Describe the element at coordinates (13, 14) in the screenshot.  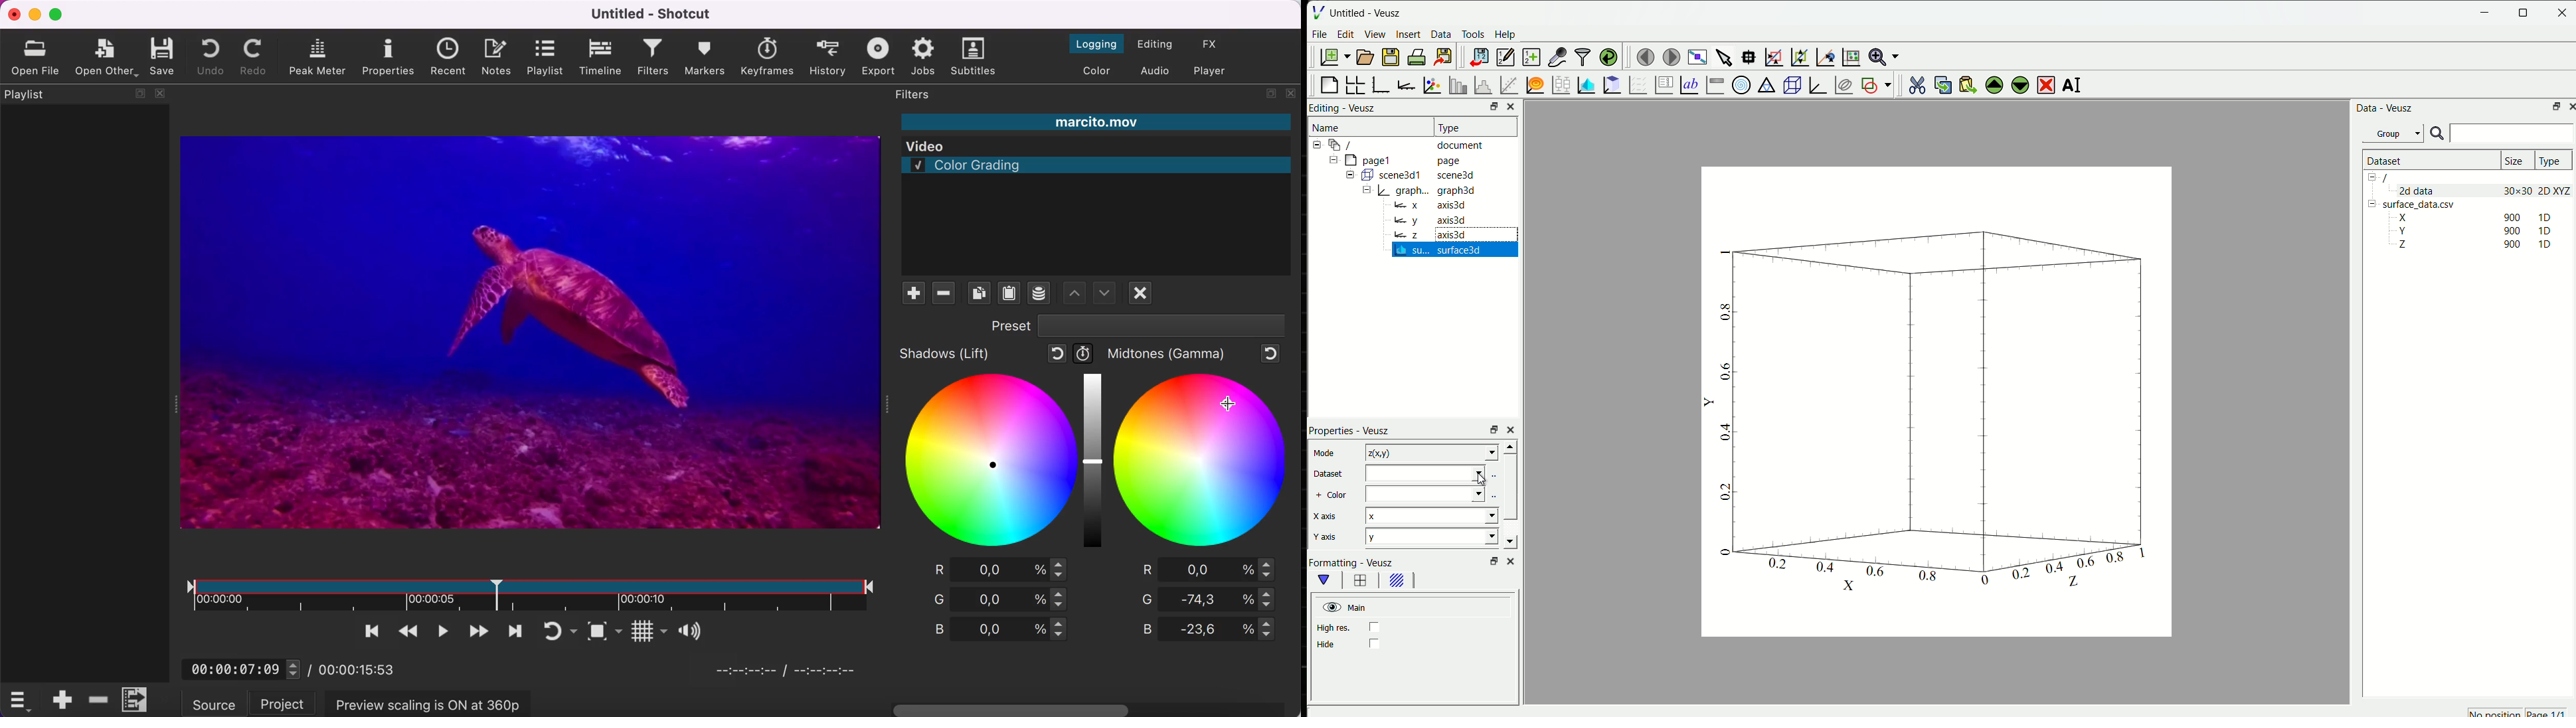
I see `close` at that location.